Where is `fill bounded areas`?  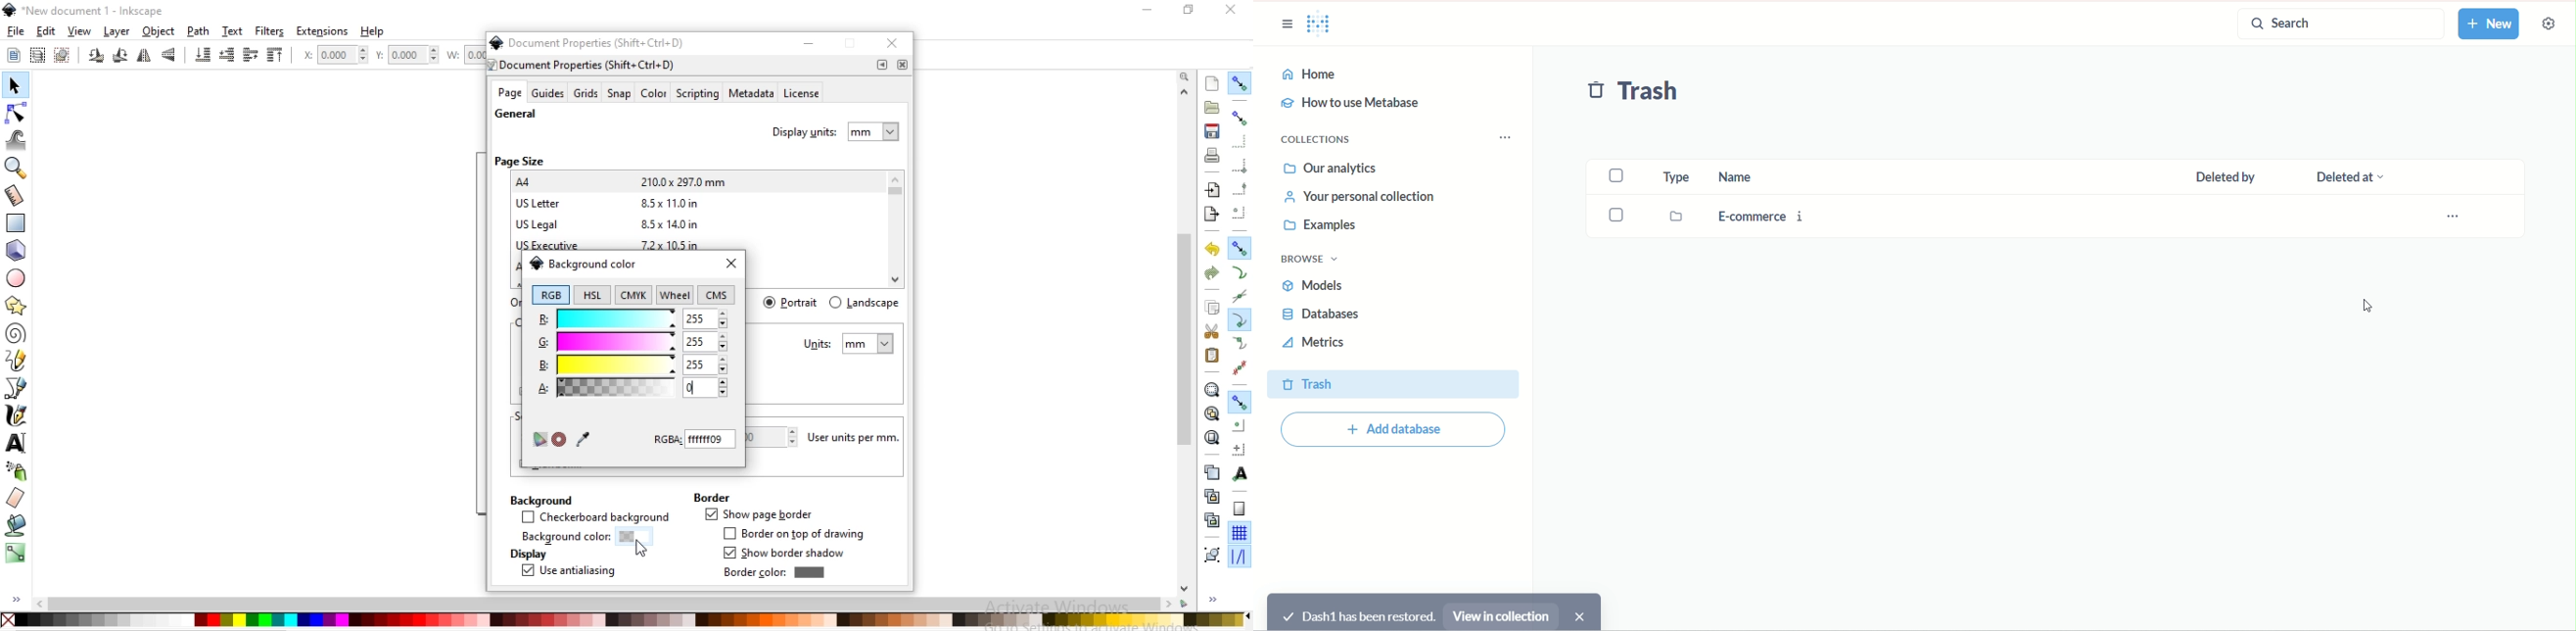
fill bounded areas is located at coordinates (16, 525).